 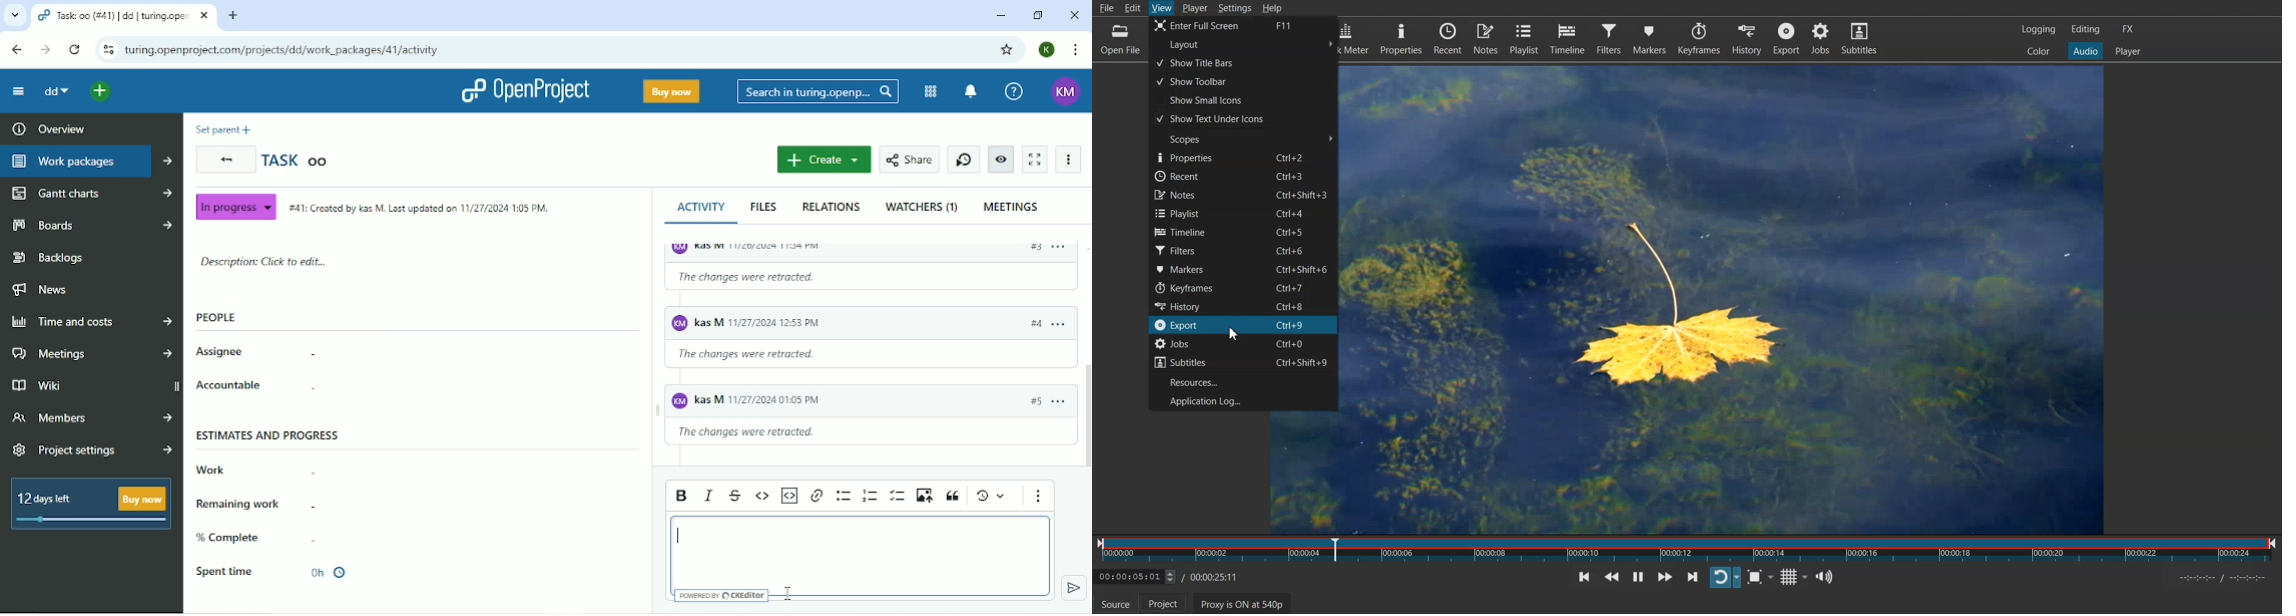 I want to click on Numbered list, so click(x=868, y=496).